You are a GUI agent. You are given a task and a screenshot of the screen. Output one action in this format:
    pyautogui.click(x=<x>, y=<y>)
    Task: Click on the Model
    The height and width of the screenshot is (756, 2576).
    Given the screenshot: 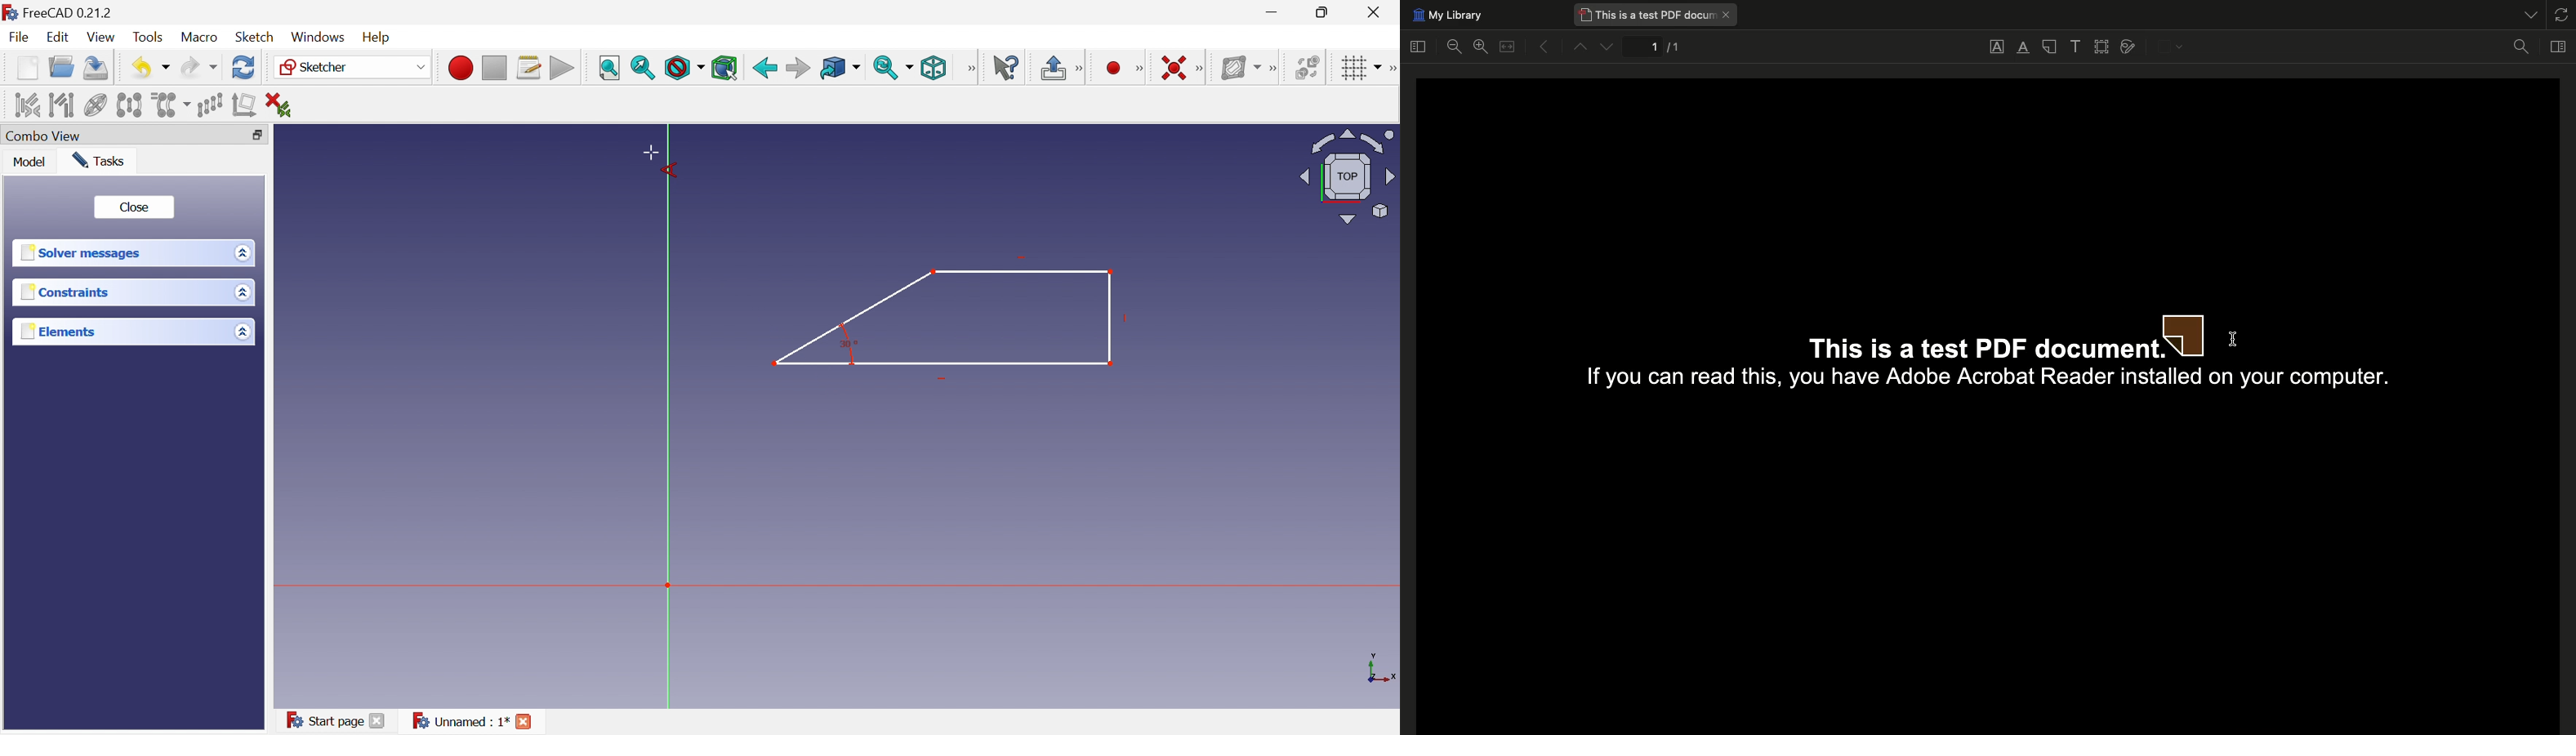 What is the action you would take?
    pyautogui.click(x=32, y=163)
    